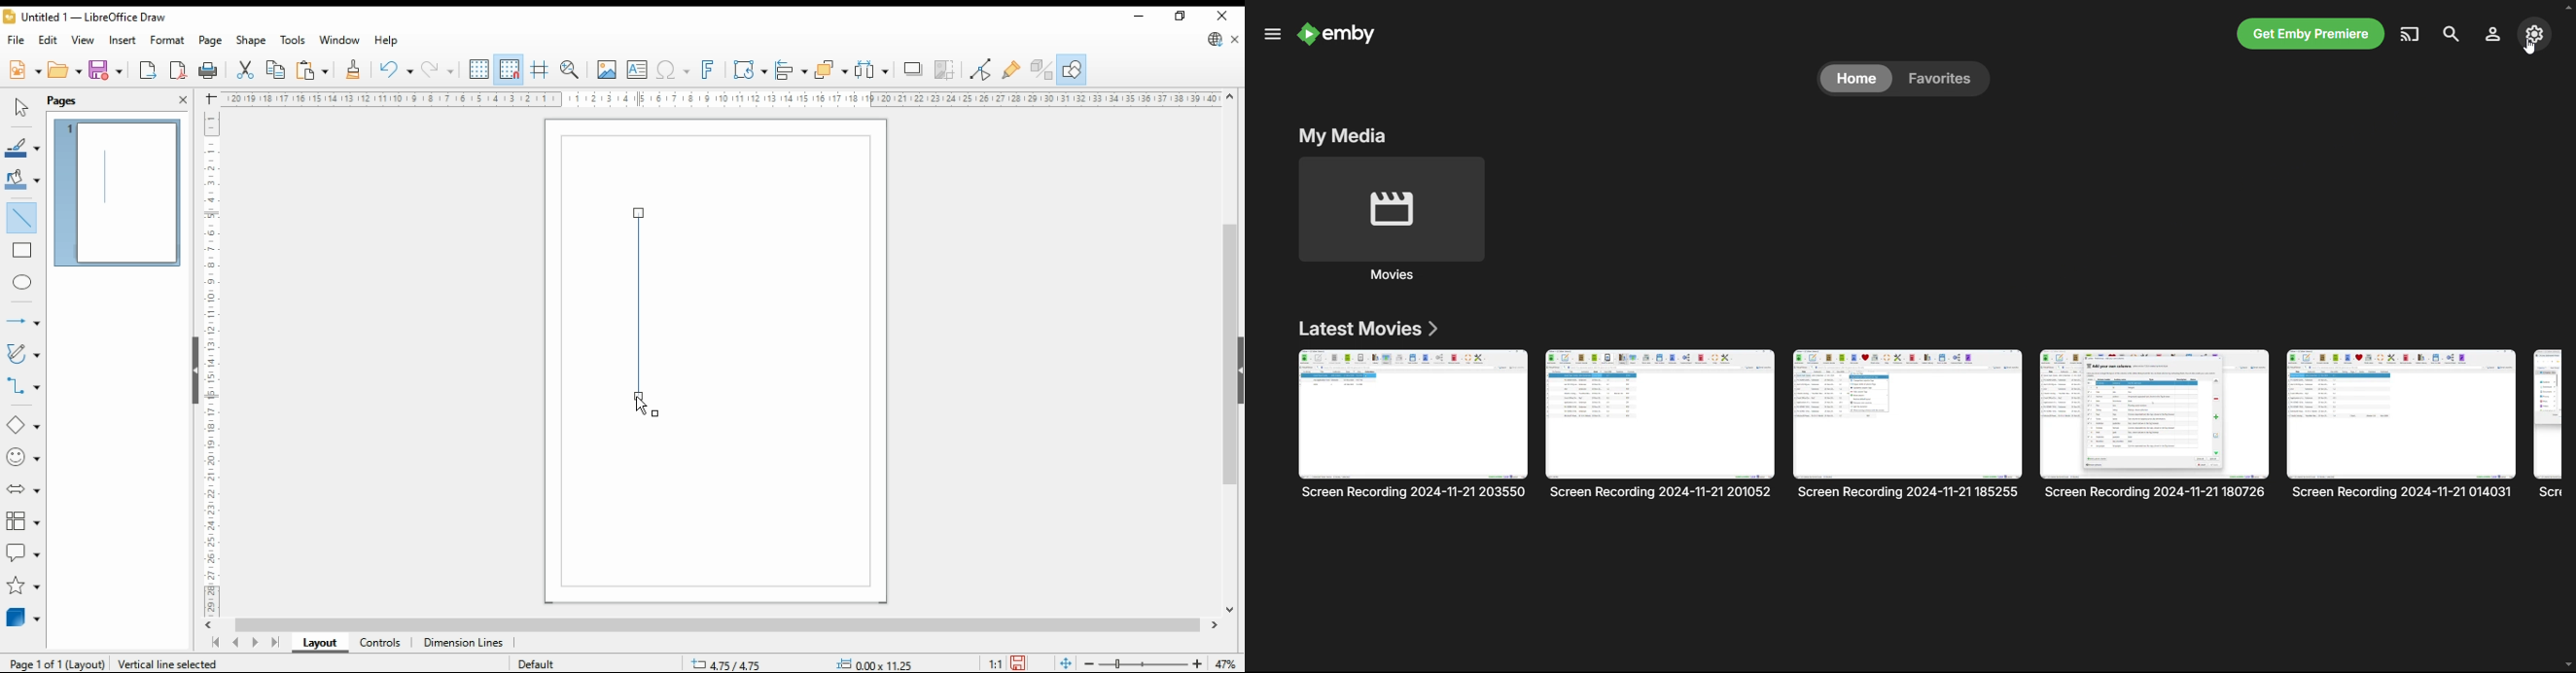  What do you see at coordinates (53, 664) in the screenshot?
I see `page 1 of 1` at bounding box center [53, 664].